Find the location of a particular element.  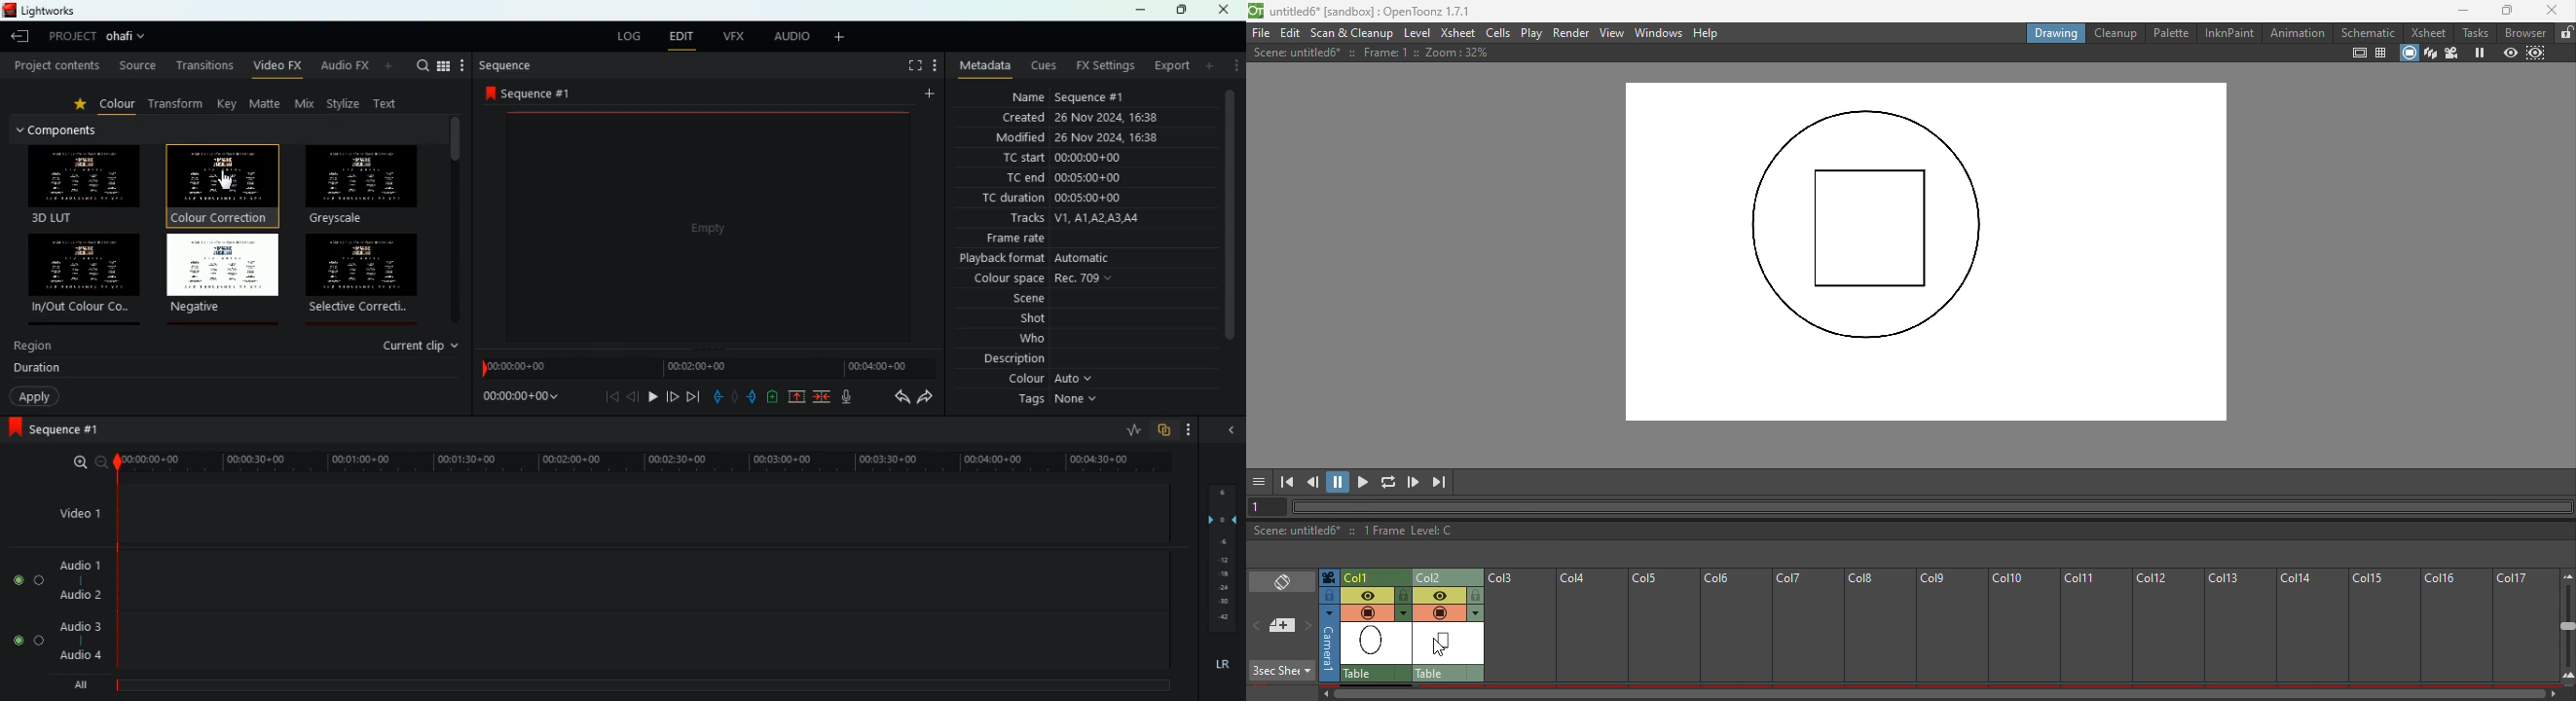

View is located at coordinates (1612, 32).